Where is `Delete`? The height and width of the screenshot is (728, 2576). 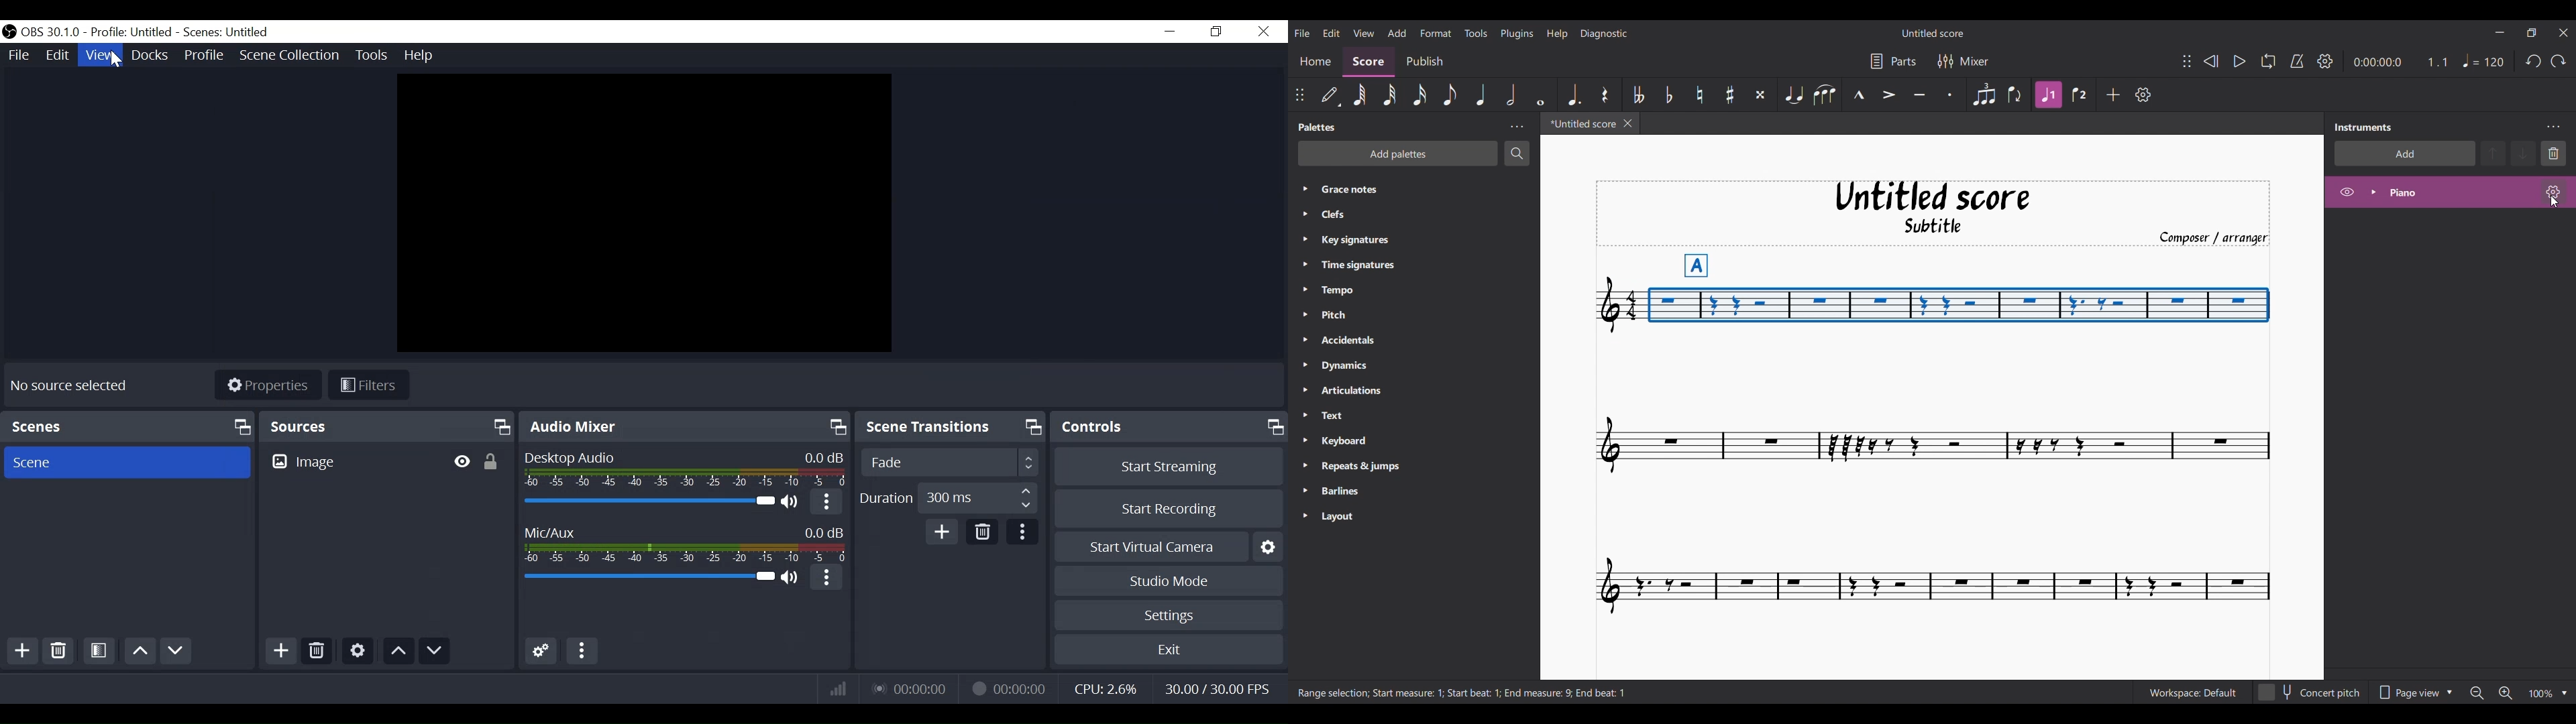
Delete is located at coordinates (316, 650).